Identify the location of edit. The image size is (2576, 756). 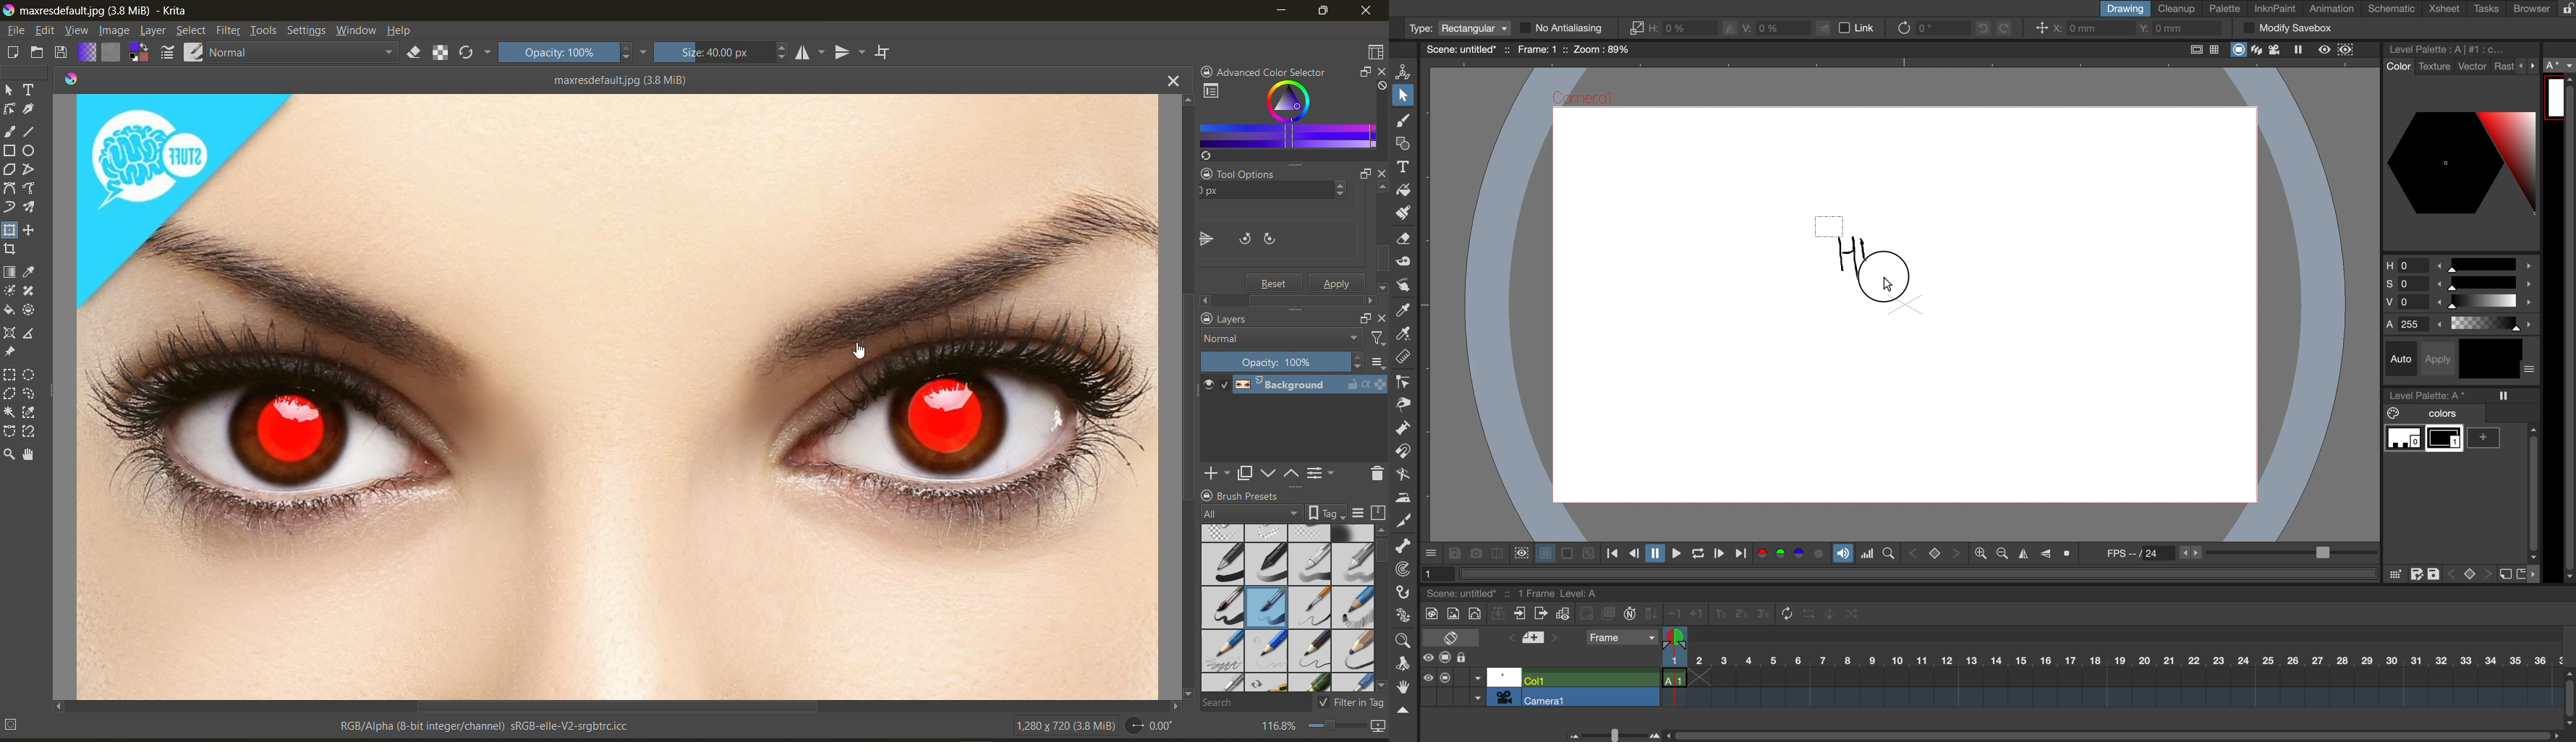
(50, 31).